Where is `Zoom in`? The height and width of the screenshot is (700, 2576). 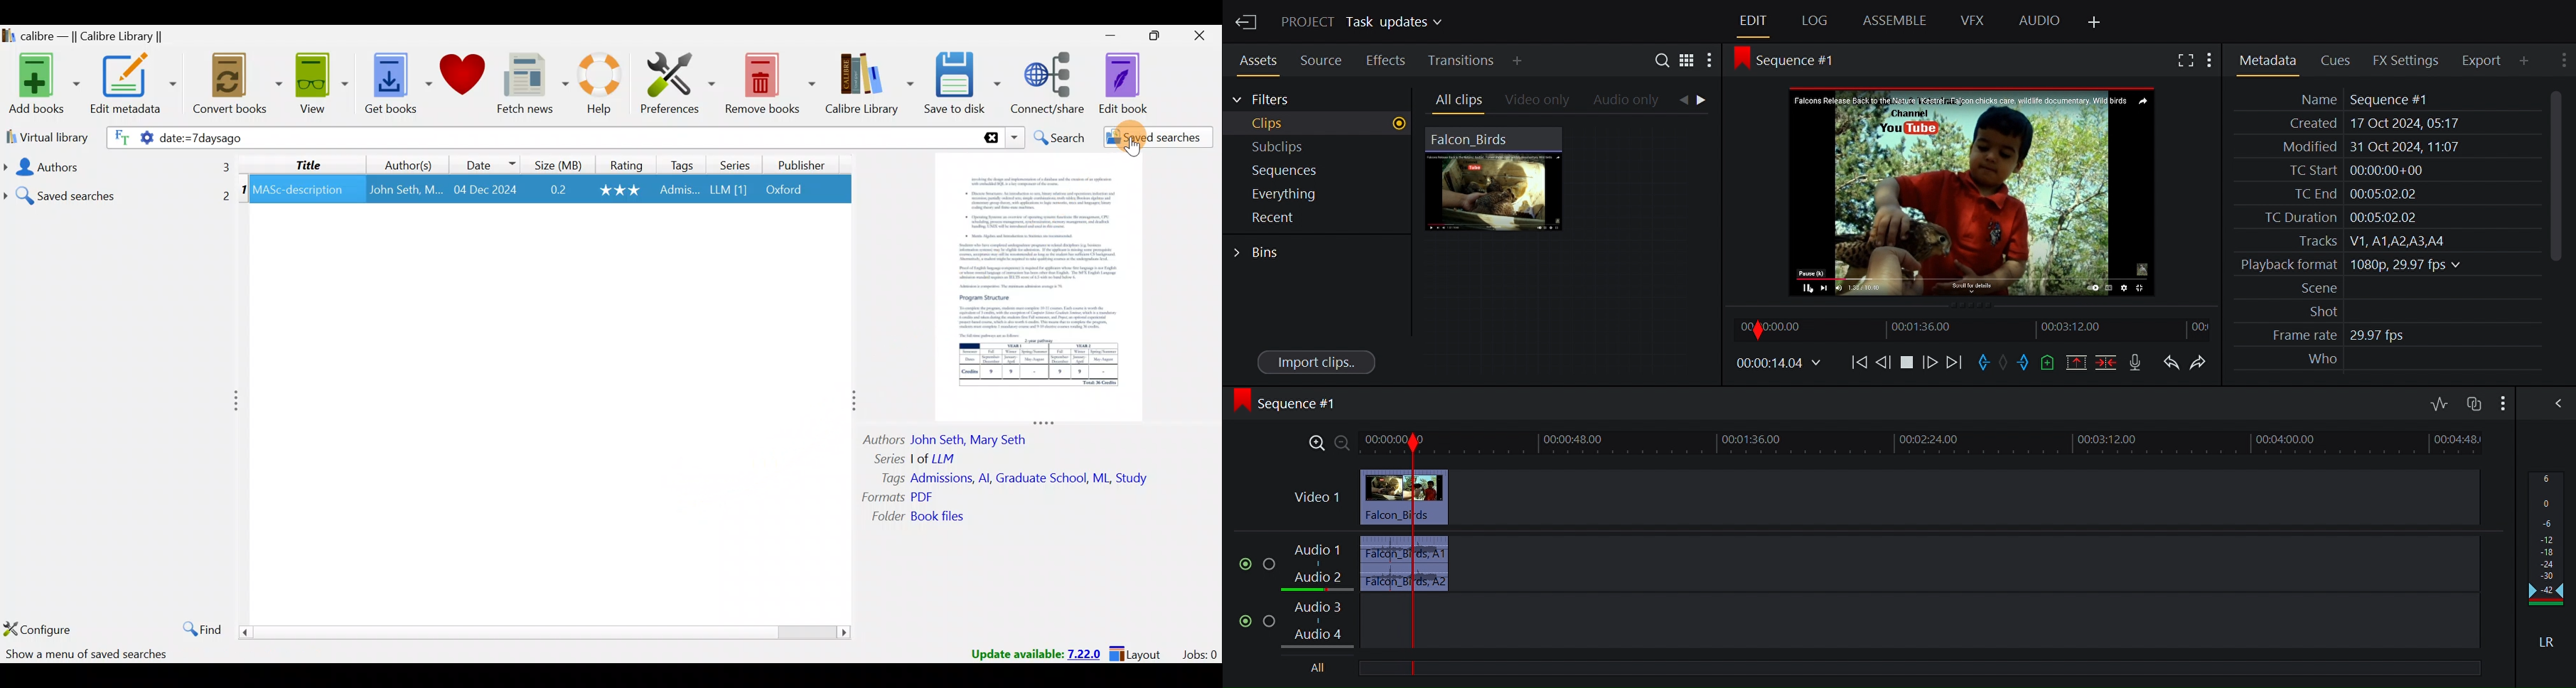
Zoom in is located at coordinates (1315, 444).